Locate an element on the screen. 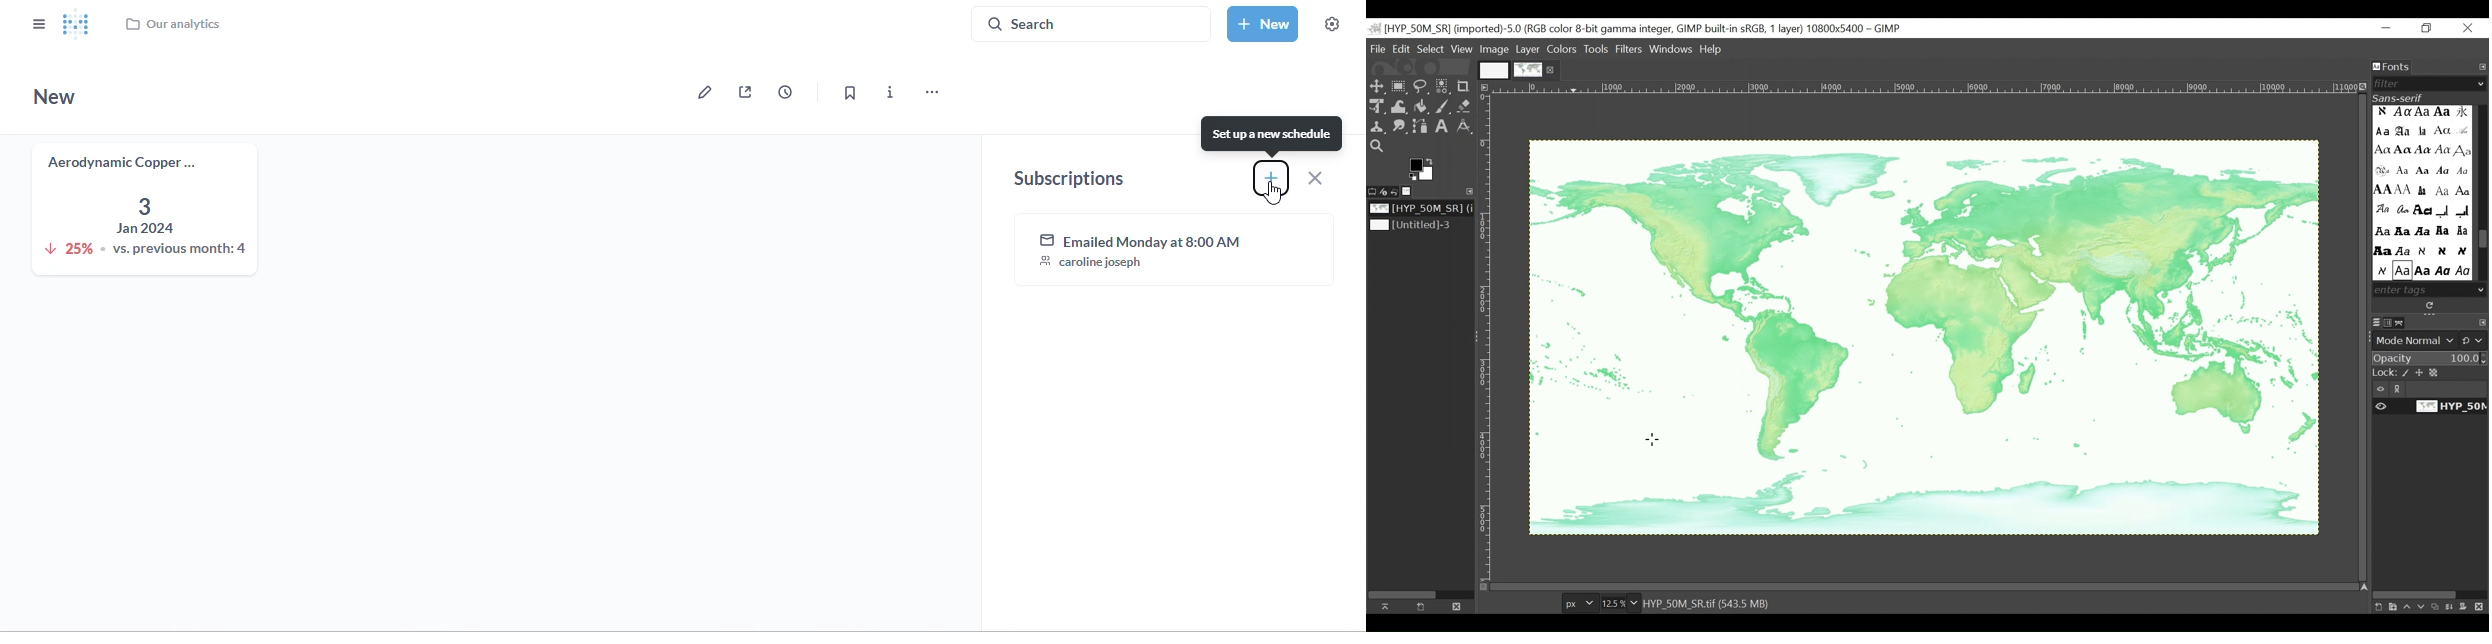 This screenshot has width=2492, height=644. untitled -36.0 (rgb color 8-bit gamma integer , gimp built in stgb, 1 layer) 1174x788 - gimp is located at coordinates (1636, 28).